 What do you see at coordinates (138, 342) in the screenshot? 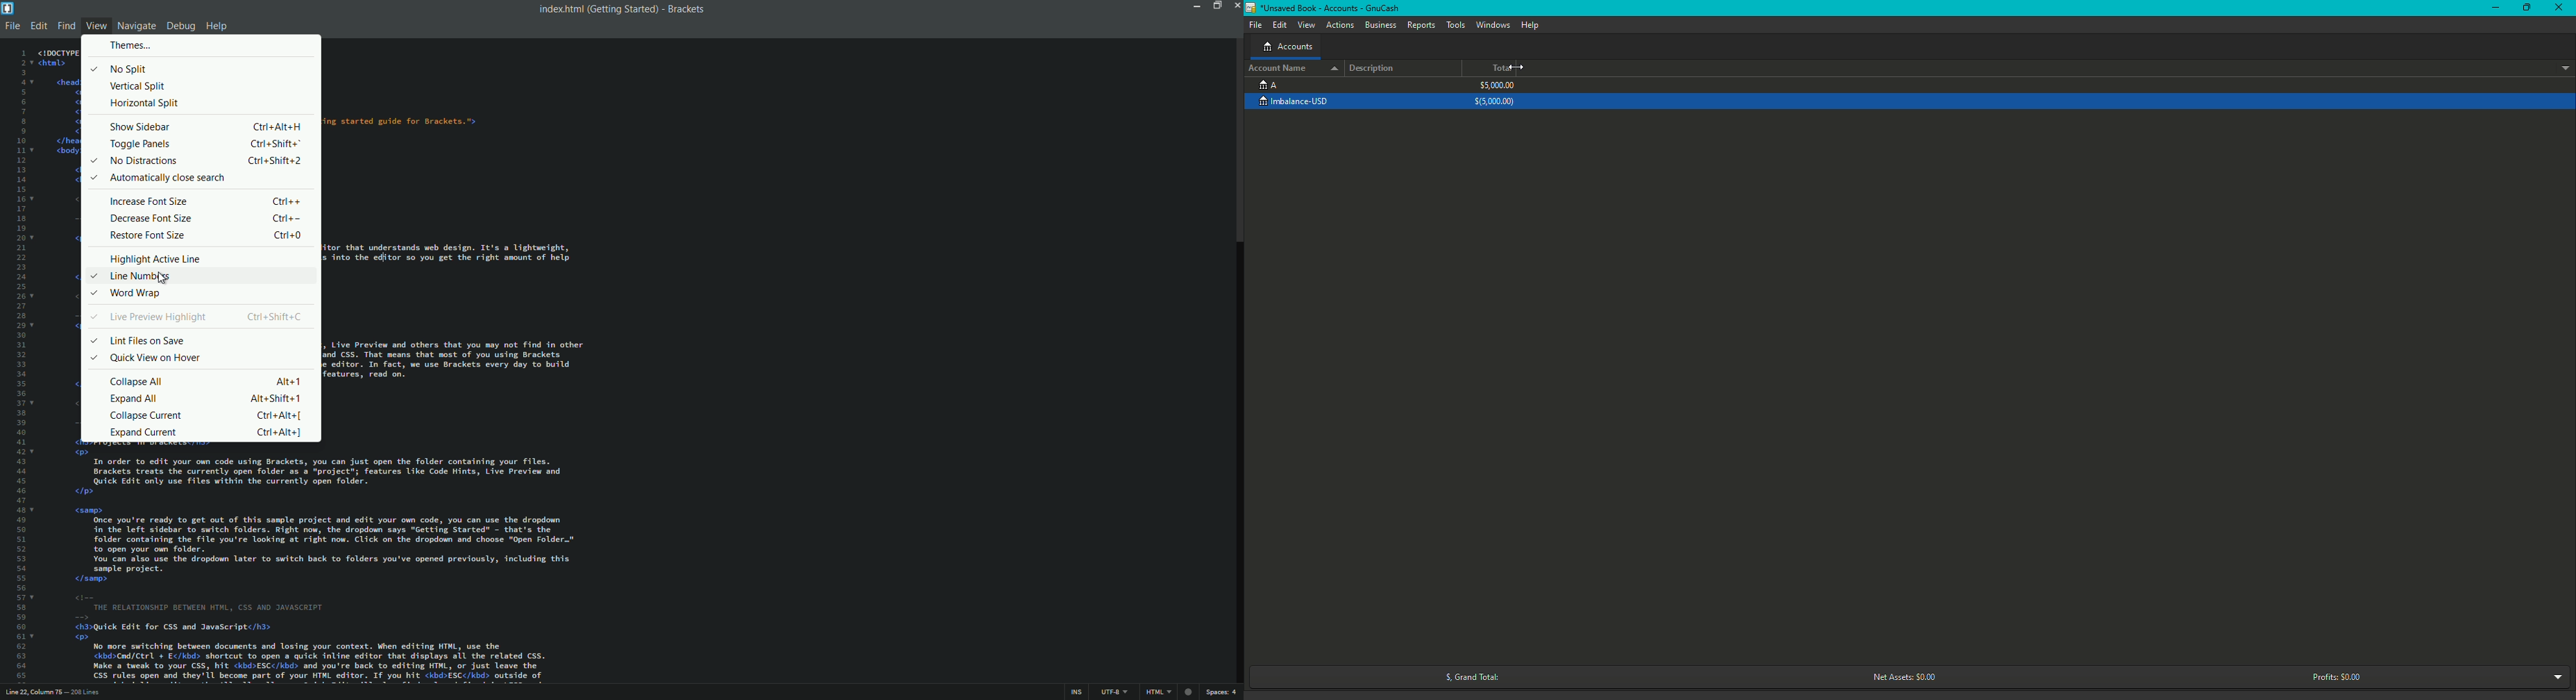
I see `Lint Files on Save` at bounding box center [138, 342].